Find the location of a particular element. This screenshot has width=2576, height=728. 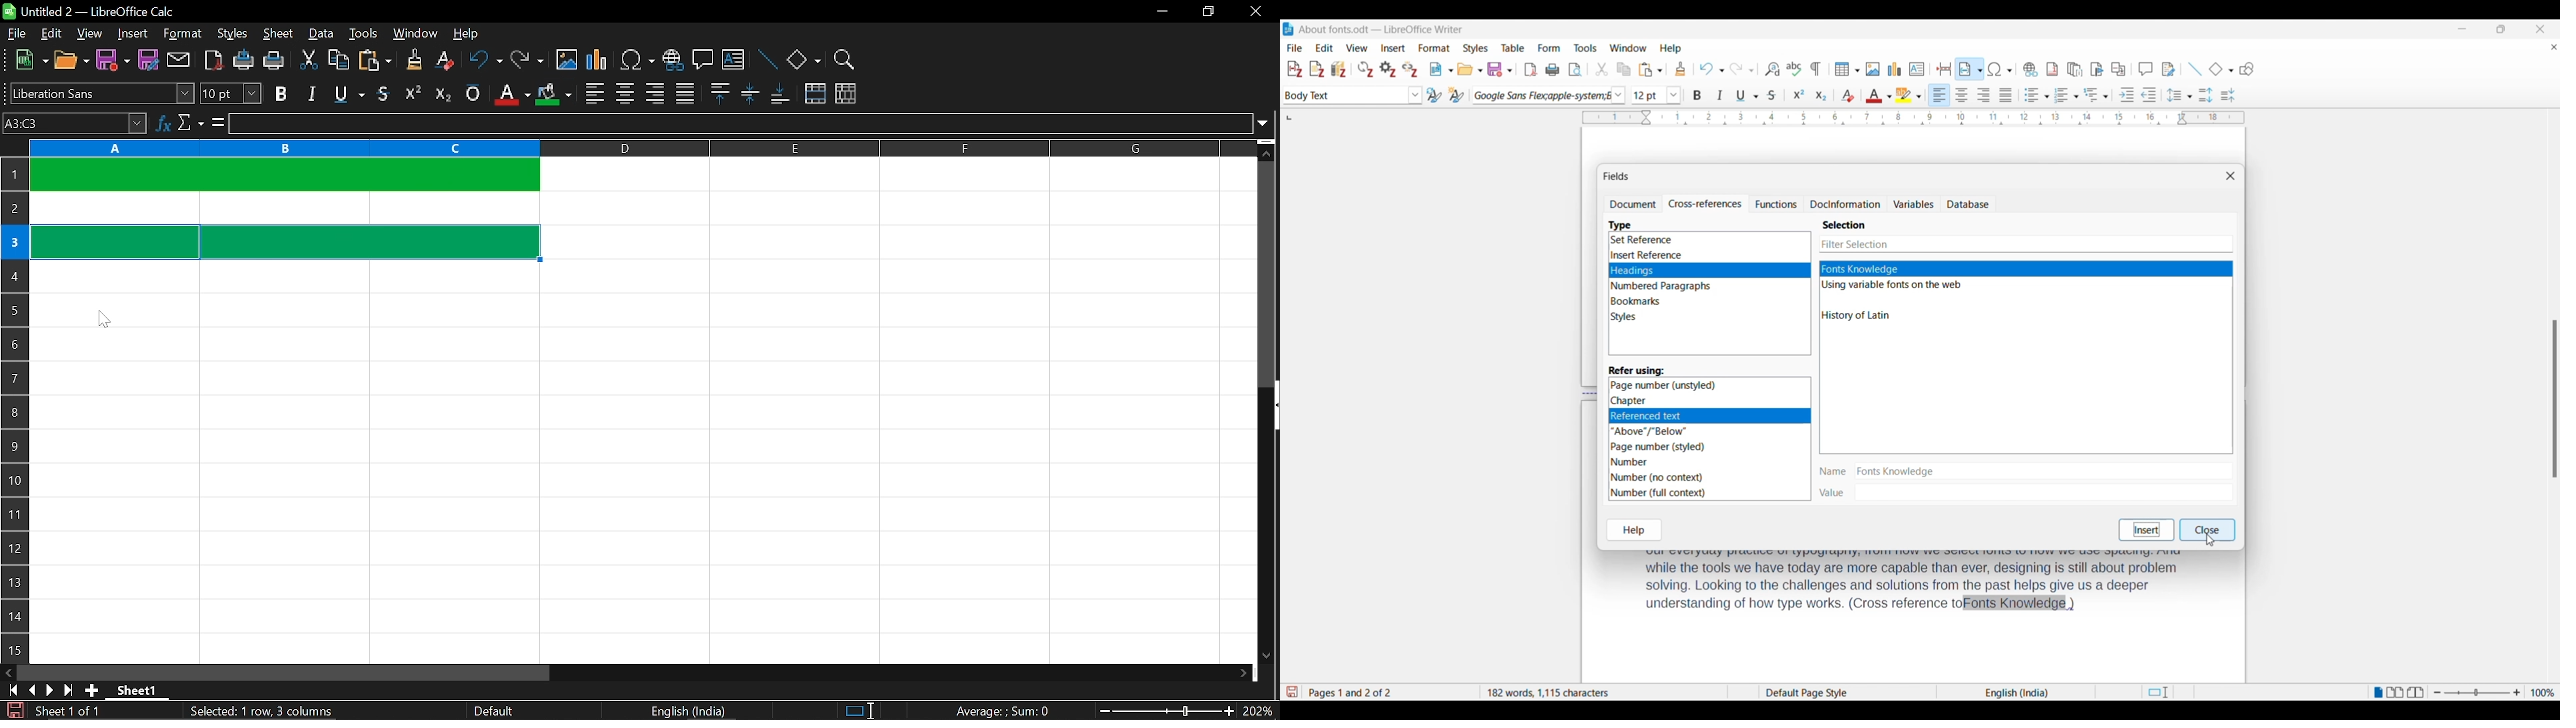

Close document is located at coordinates (2554, 49).